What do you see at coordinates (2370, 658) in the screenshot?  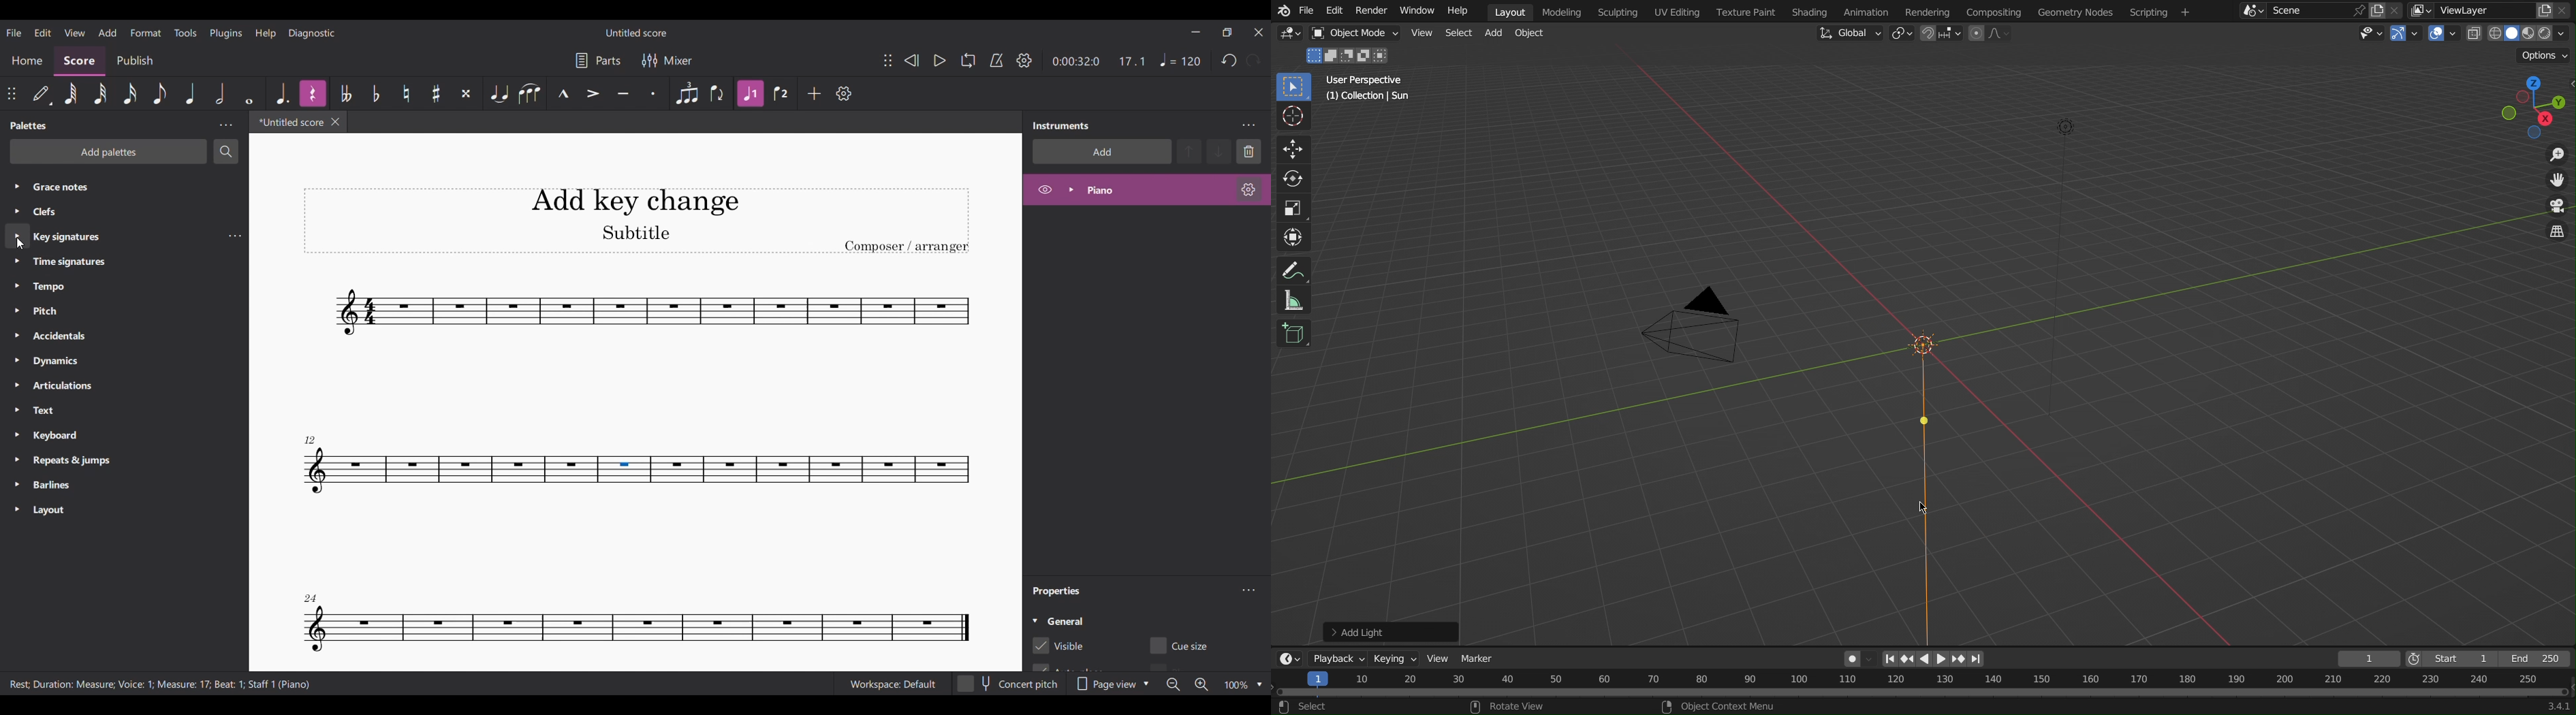 I see `Frame 1` at bounding box center [2370, 658].